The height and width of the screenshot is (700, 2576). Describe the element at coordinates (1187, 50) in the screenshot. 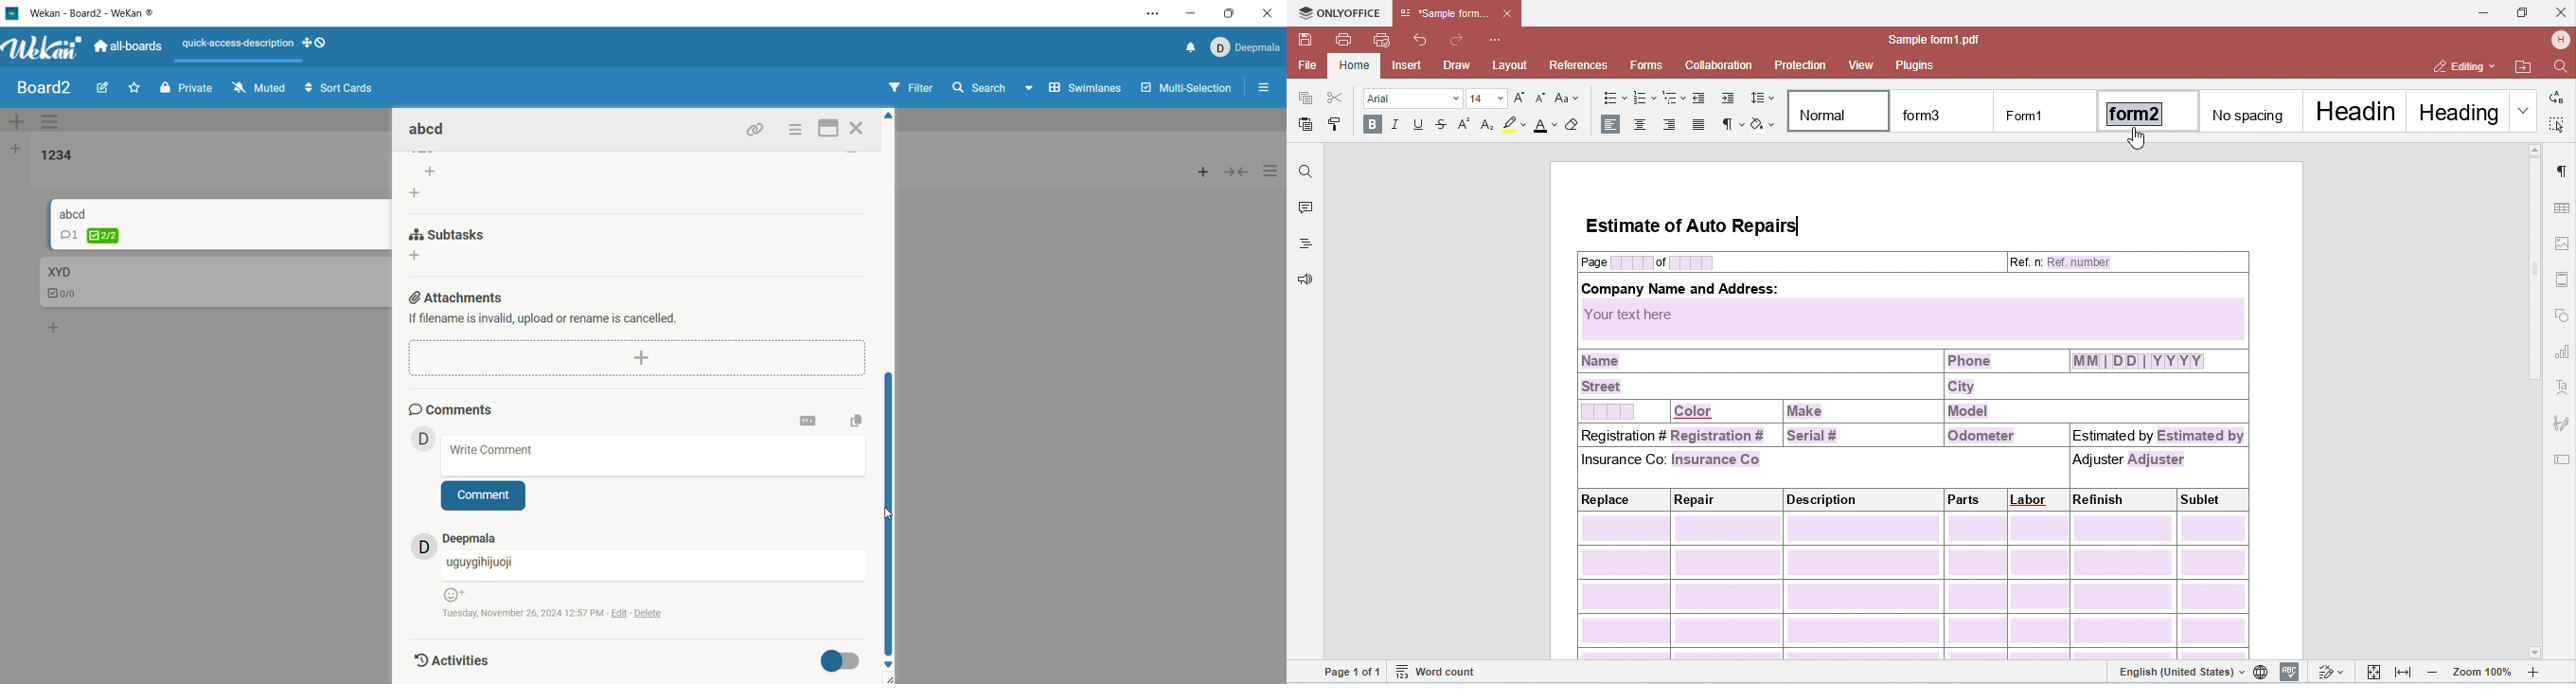

I see `notification` at that location.